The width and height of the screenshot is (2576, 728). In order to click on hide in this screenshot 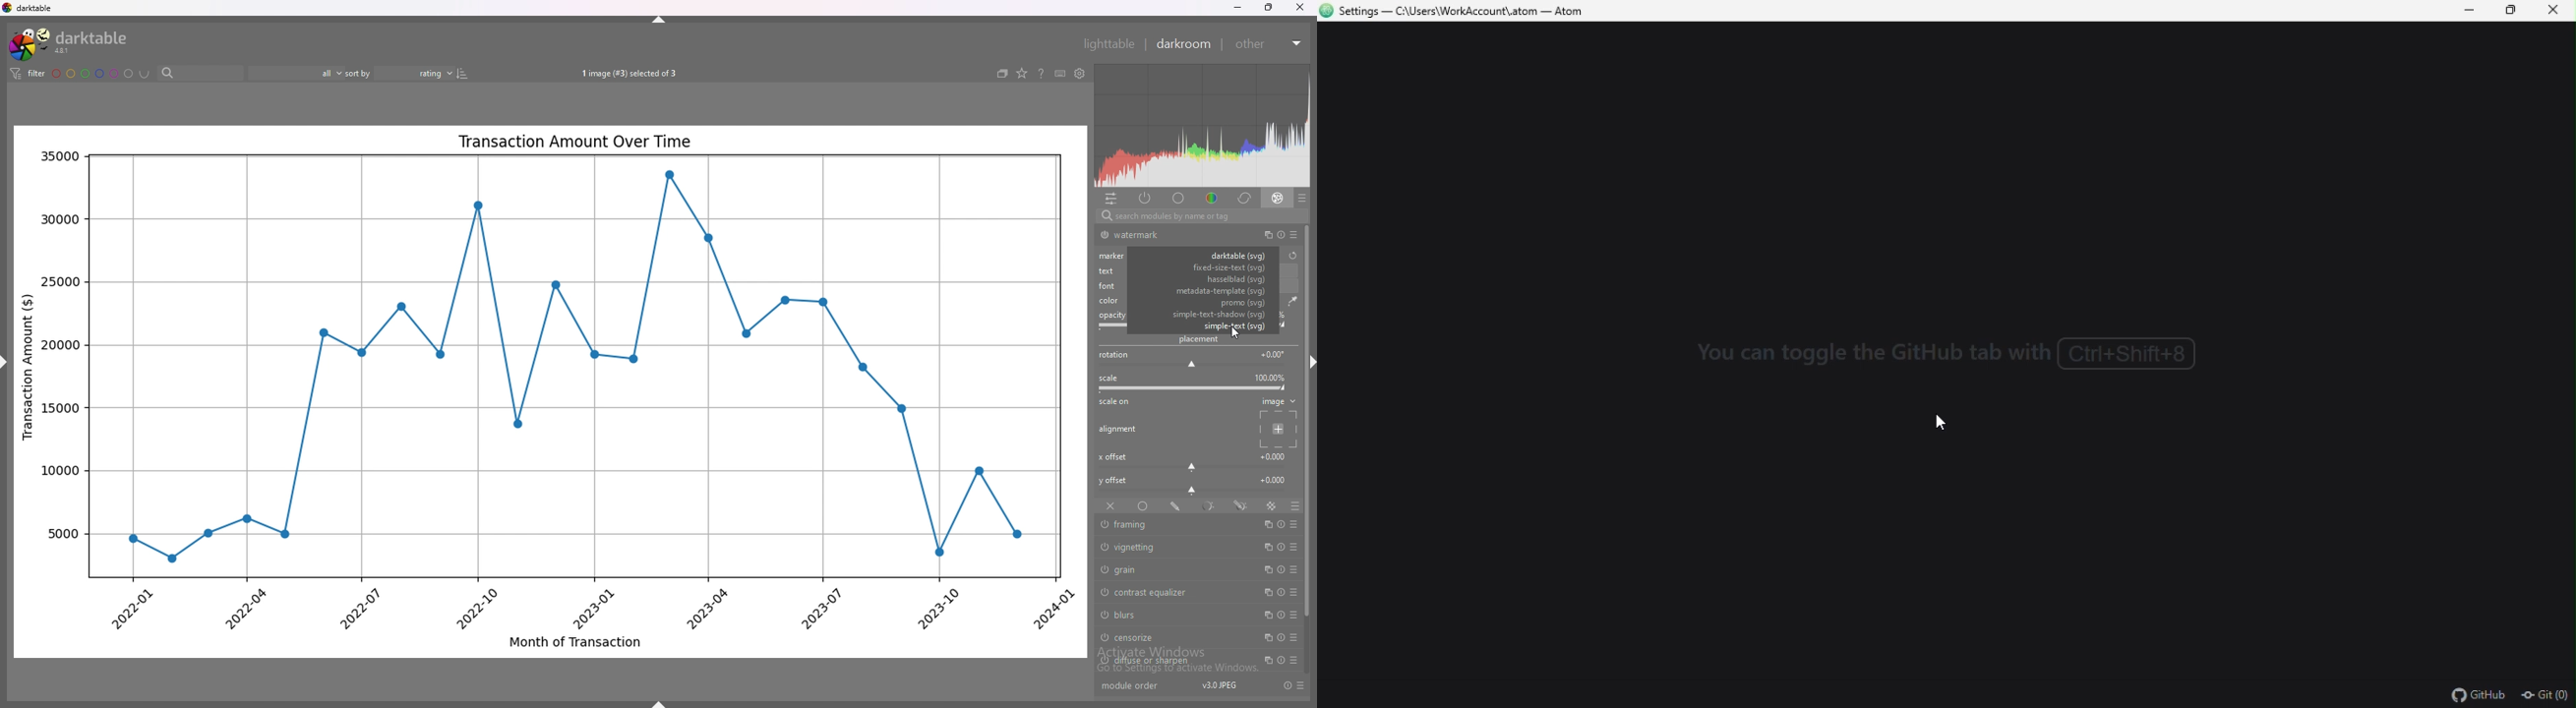, I will do `click(658, 703)`.